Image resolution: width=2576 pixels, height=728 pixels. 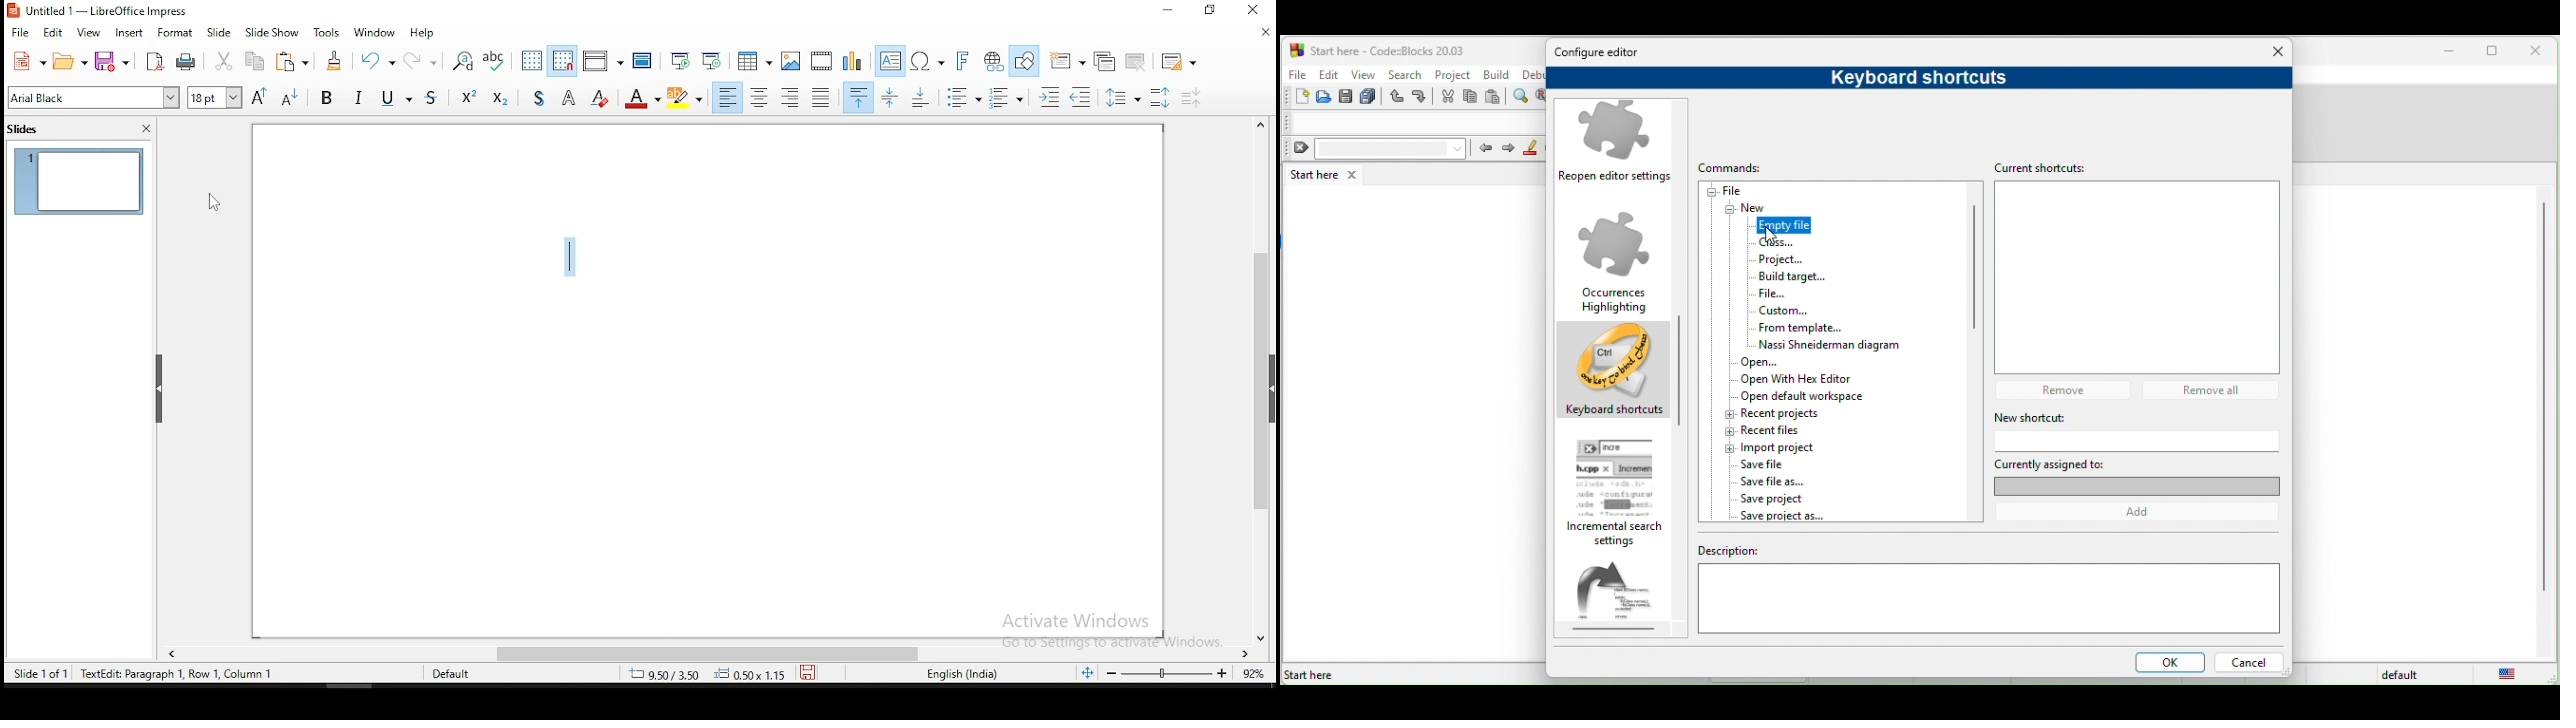 I want to click on save, so click(x=115, y=62).